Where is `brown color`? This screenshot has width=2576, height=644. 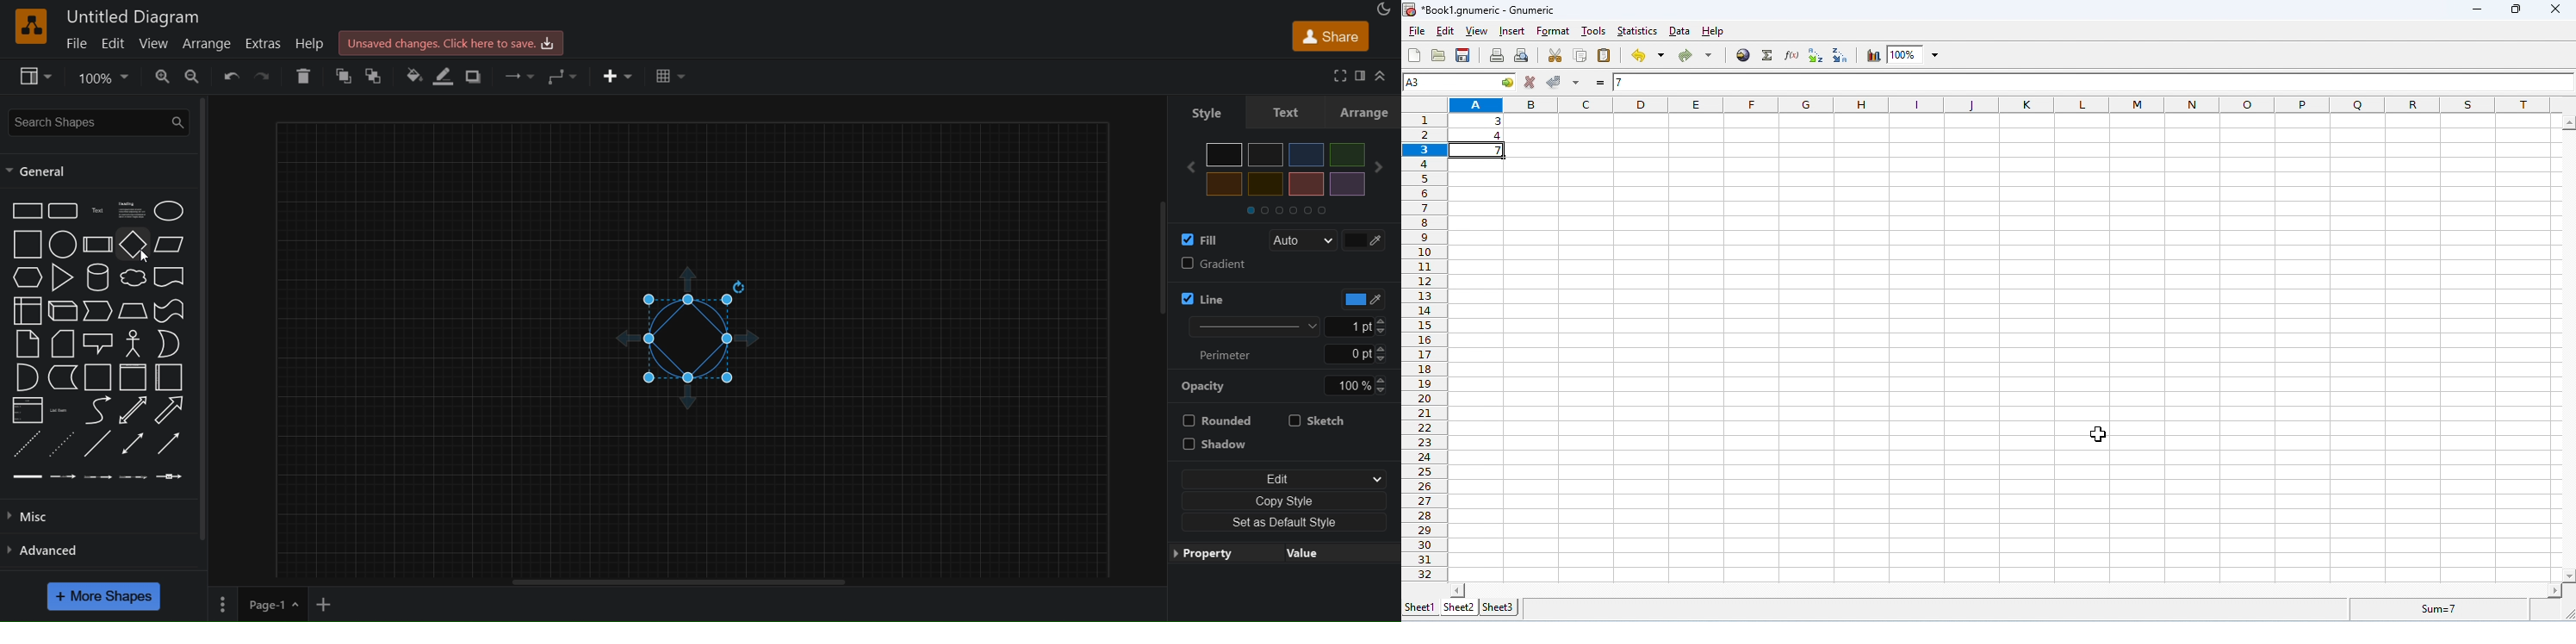 brown color is located at coordinates (1306, 184).